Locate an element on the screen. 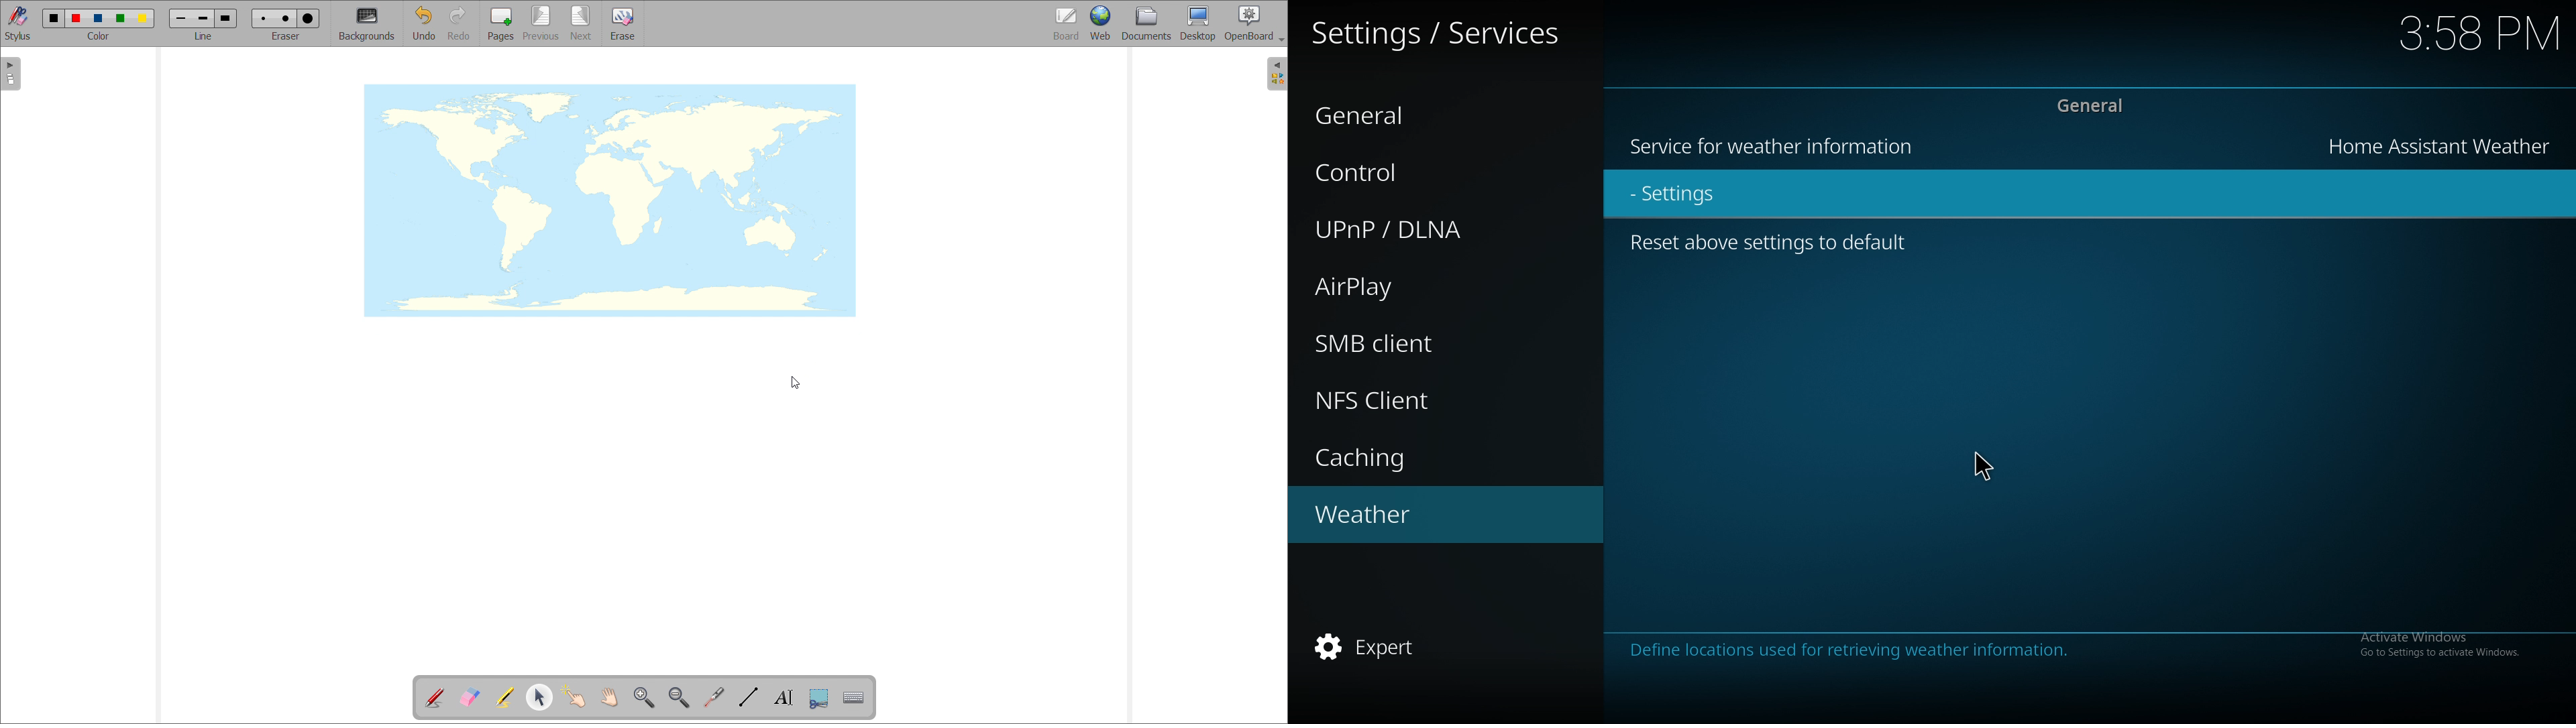 Image resolution: width=2576 pixels, height=728 pixels. Time is located at coordinates (2481, 31).